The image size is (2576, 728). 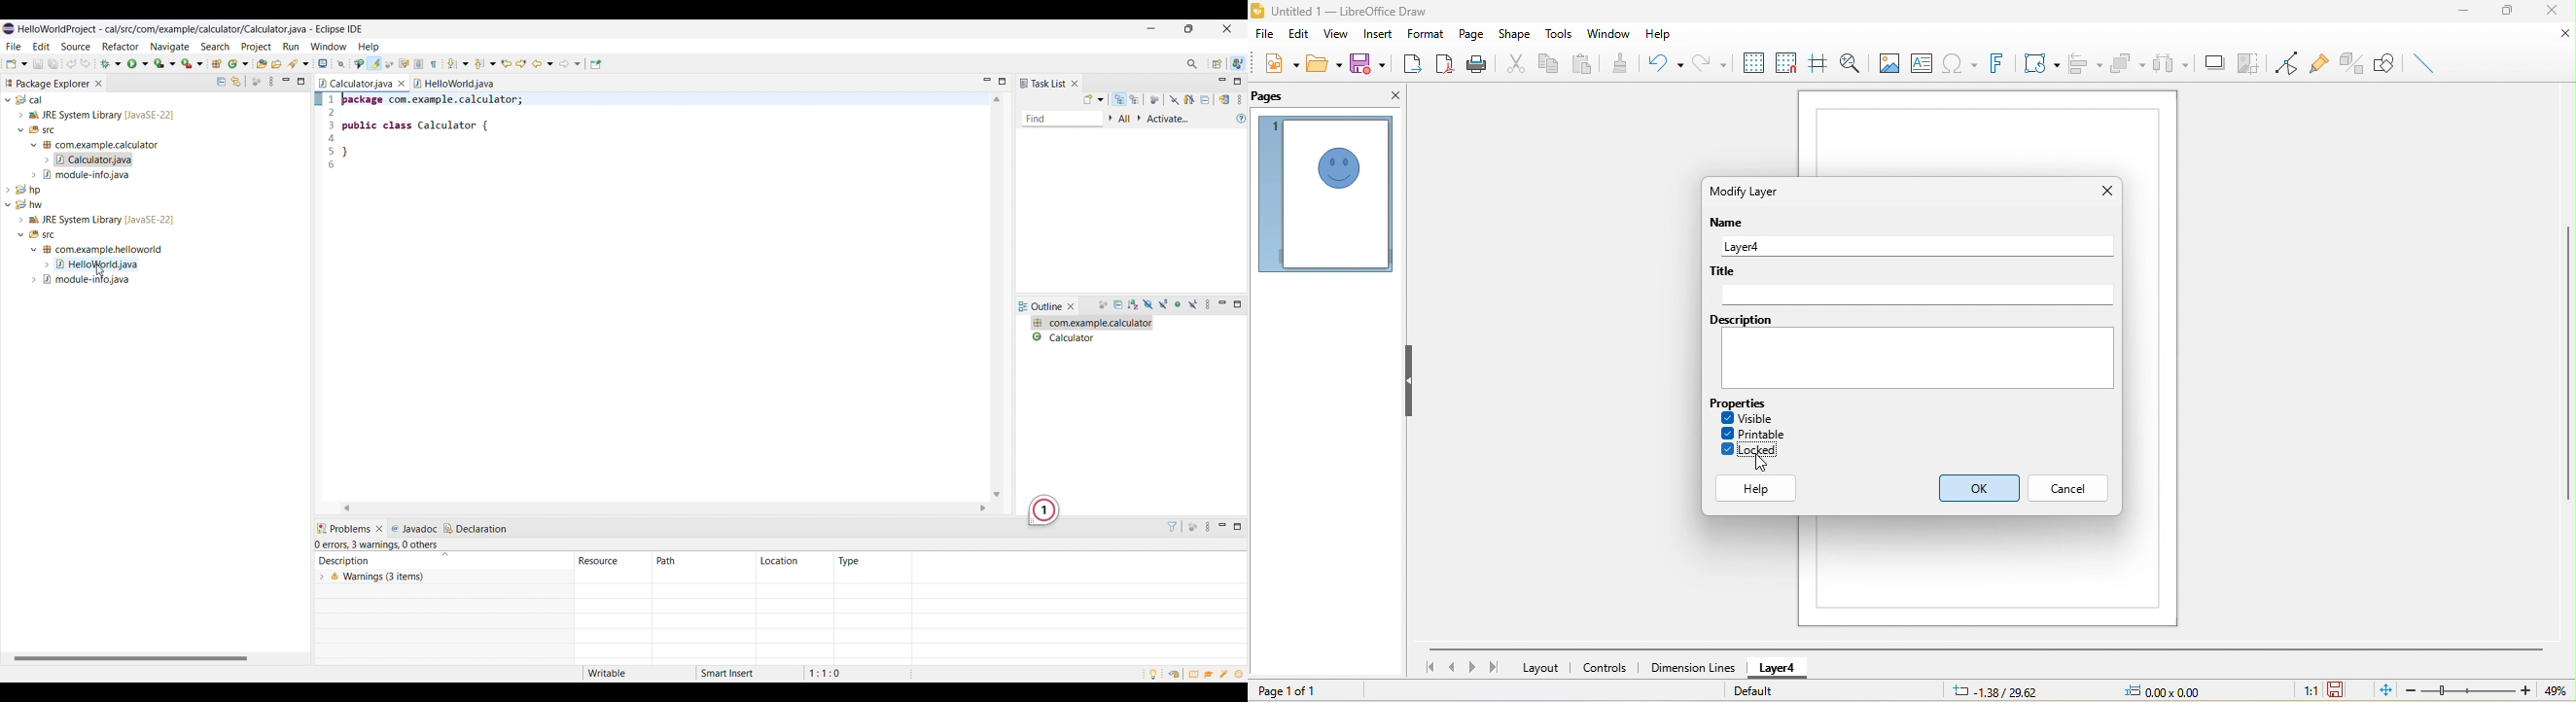 I want to click on OK, so click(x=1973, y=491).